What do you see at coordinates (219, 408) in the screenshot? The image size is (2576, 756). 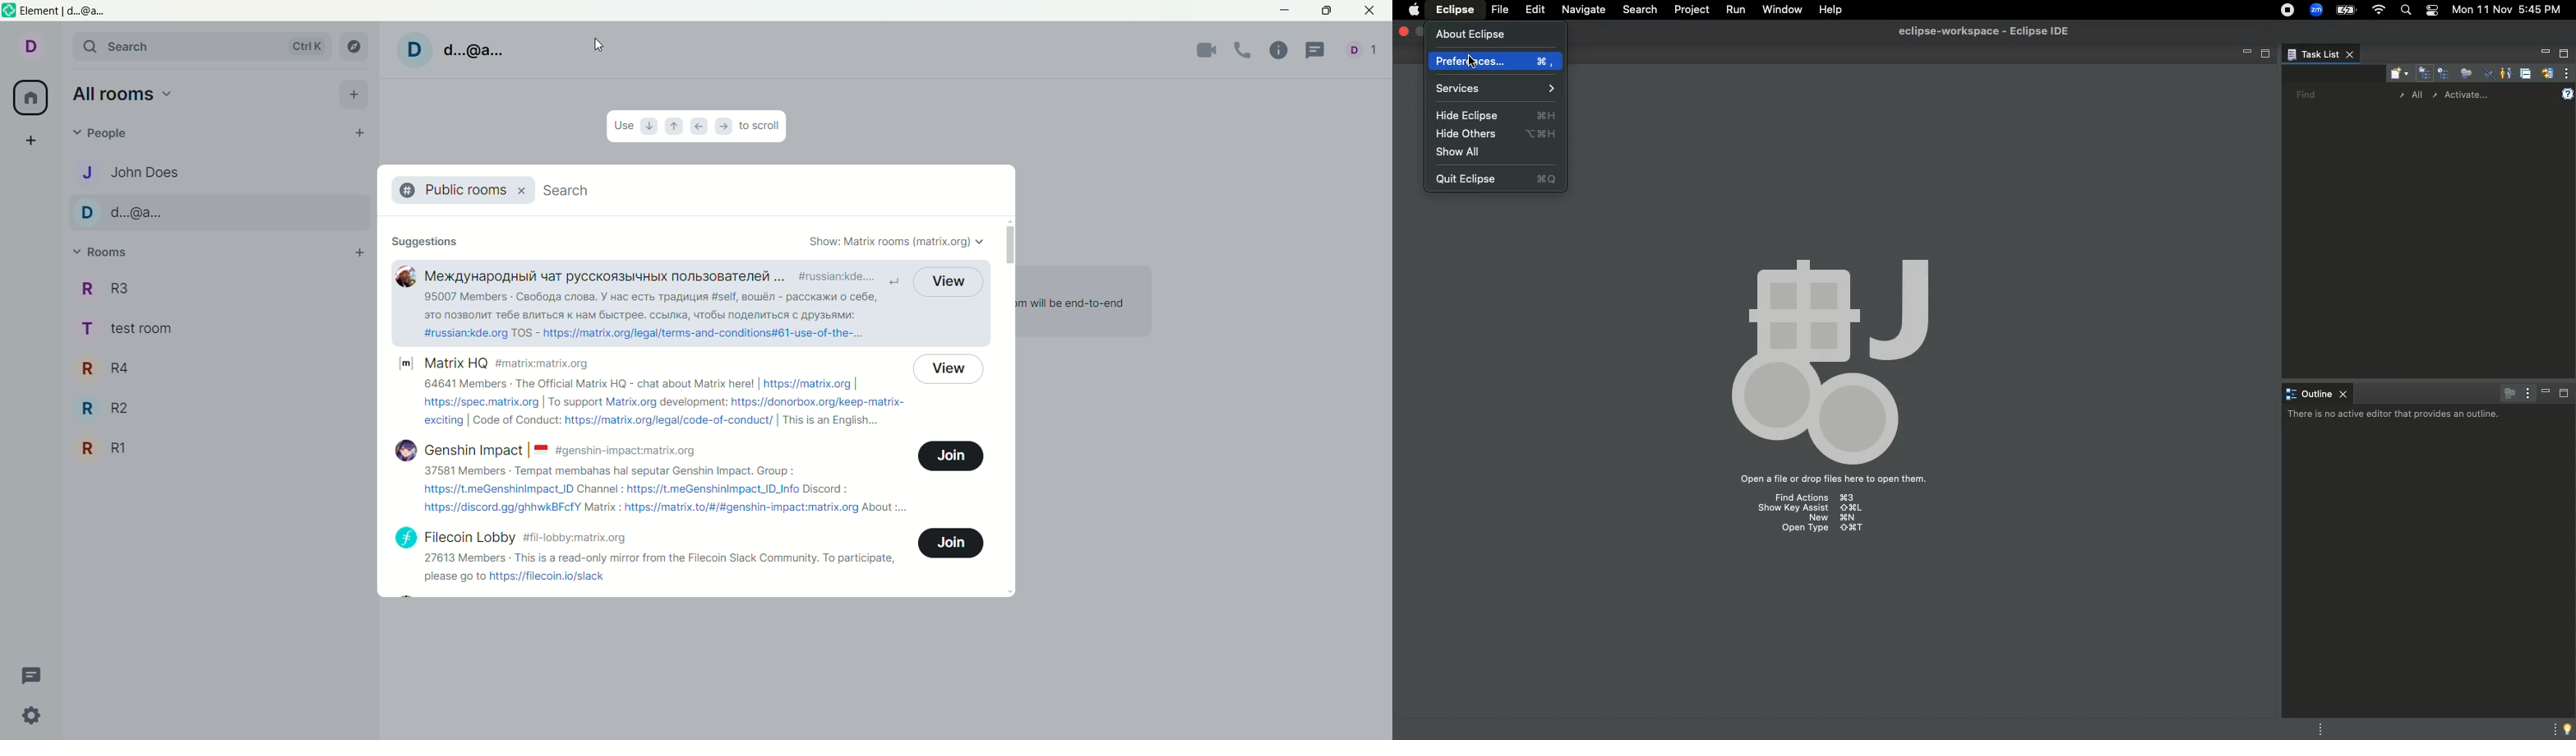 I see `R2 ` at bounding box center [219, 408].